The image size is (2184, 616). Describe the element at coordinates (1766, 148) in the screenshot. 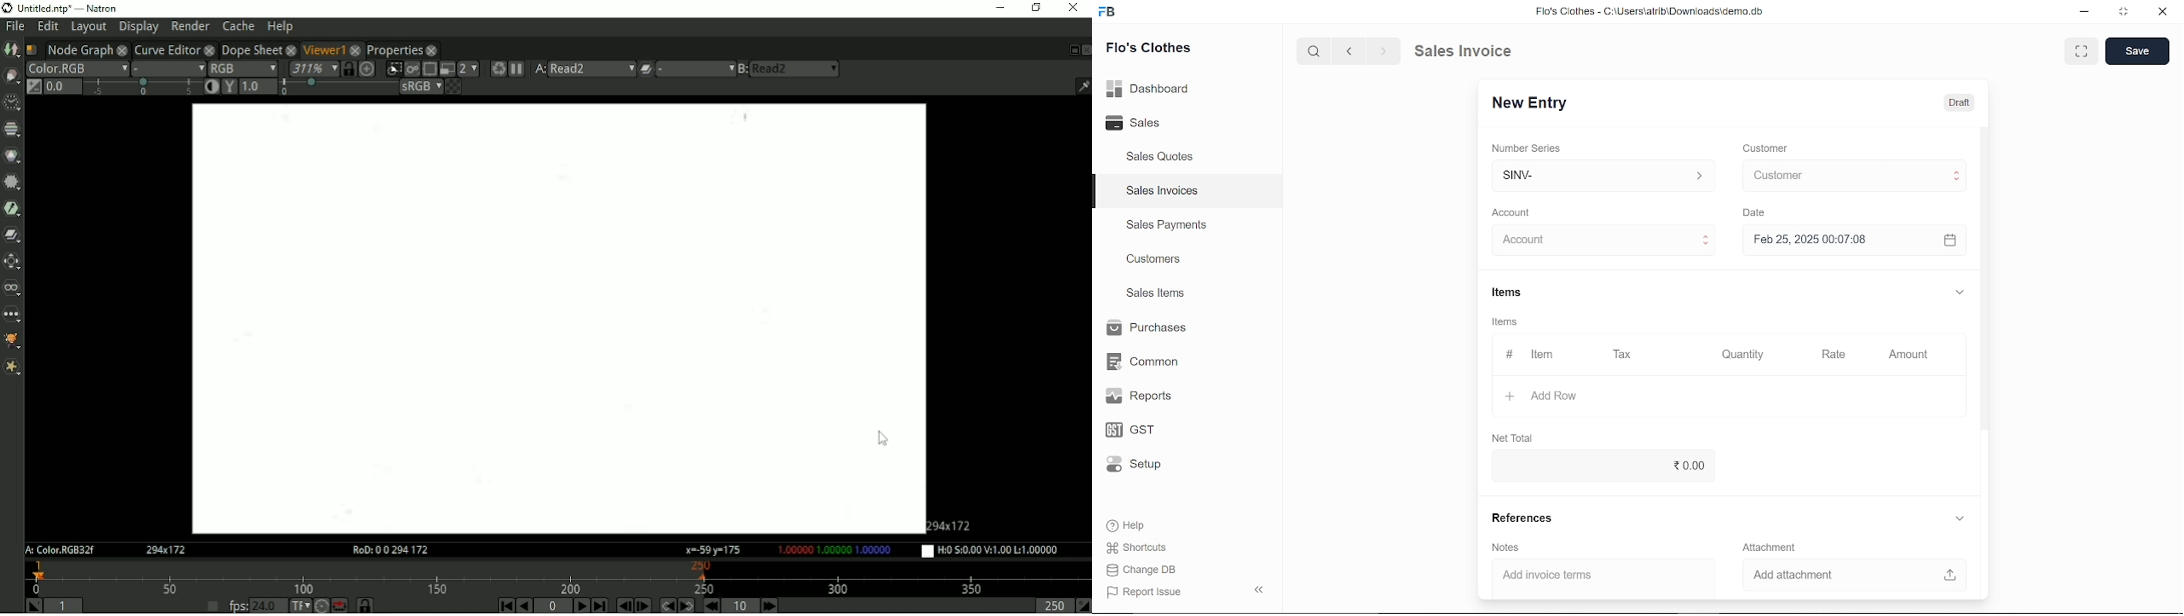

I see `Customer` at that location.